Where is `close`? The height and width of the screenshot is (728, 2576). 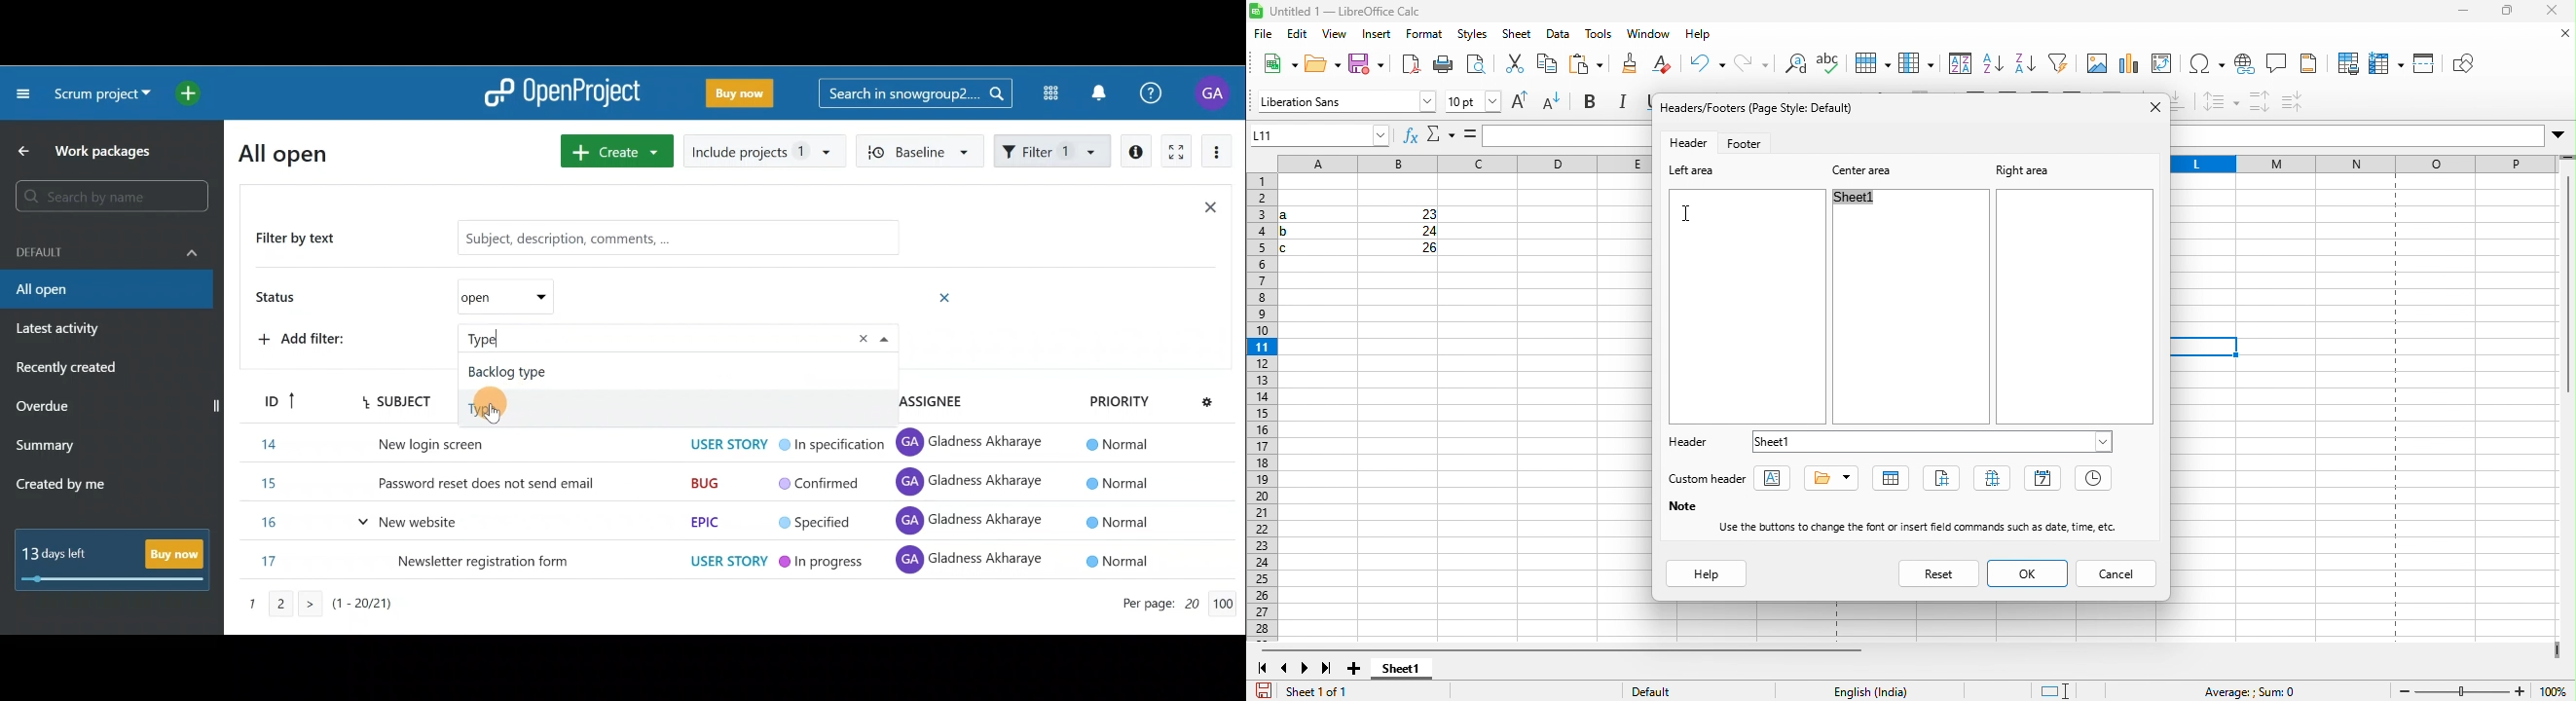
close is located at coordinates (2558, 34).